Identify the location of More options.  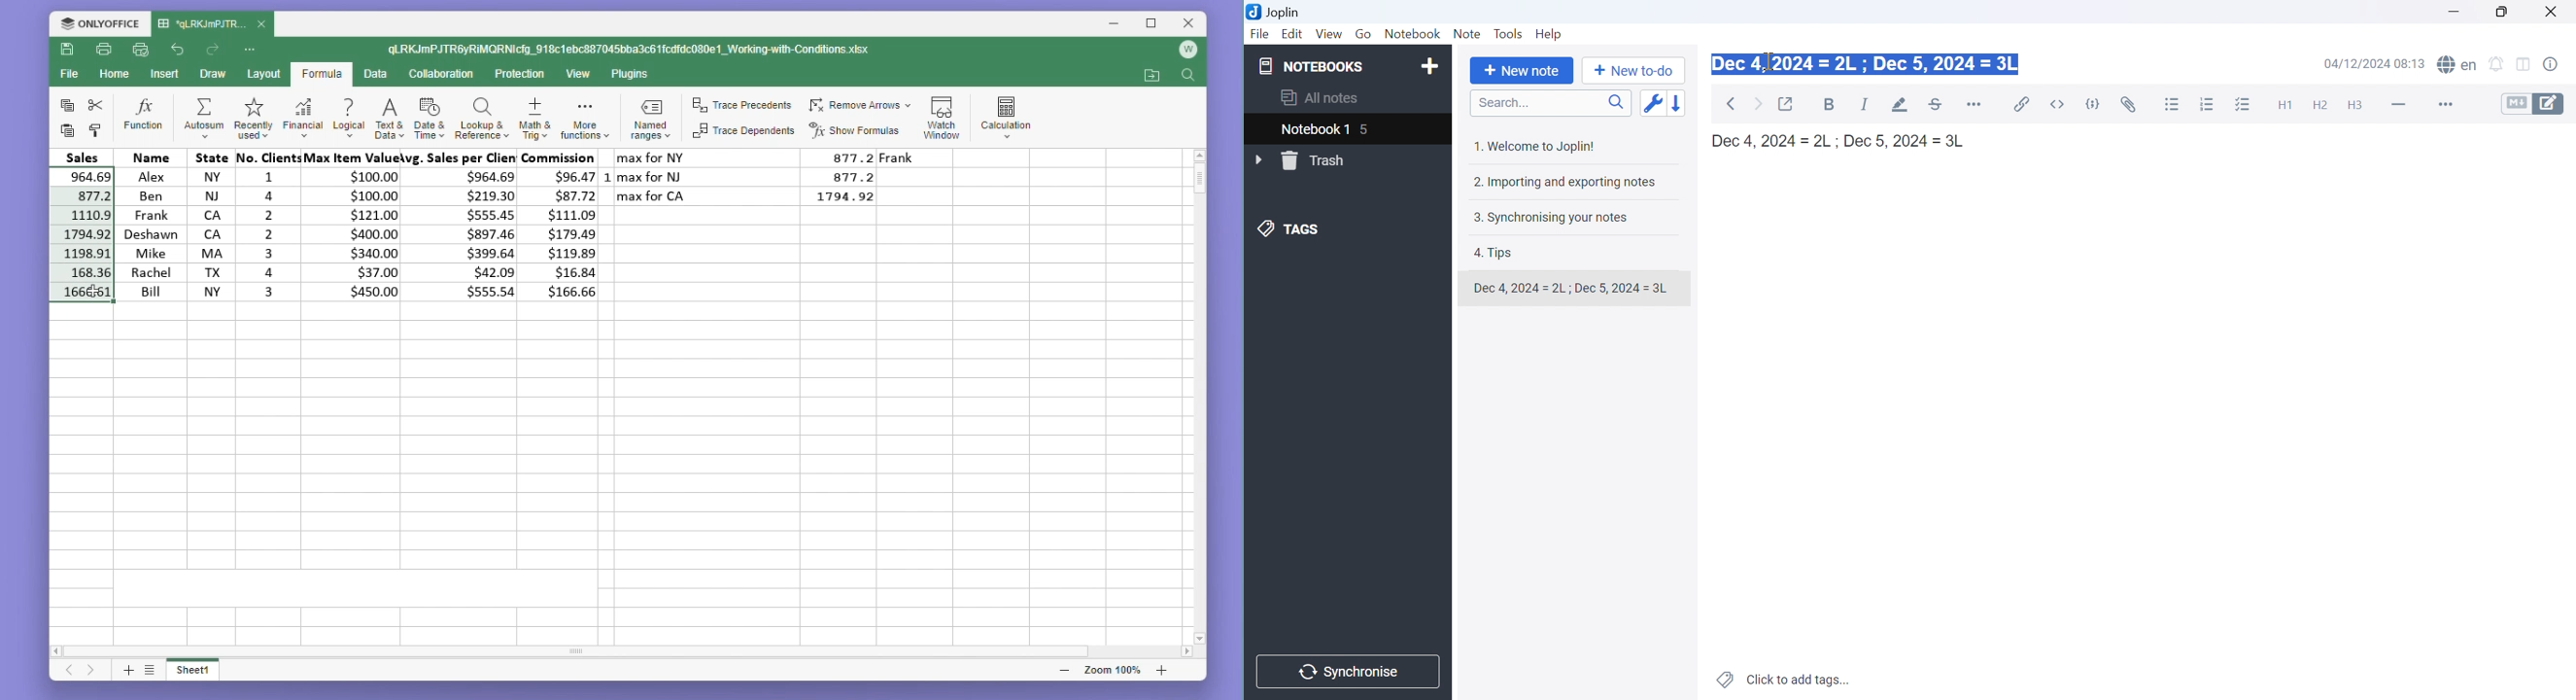
(252, 50).